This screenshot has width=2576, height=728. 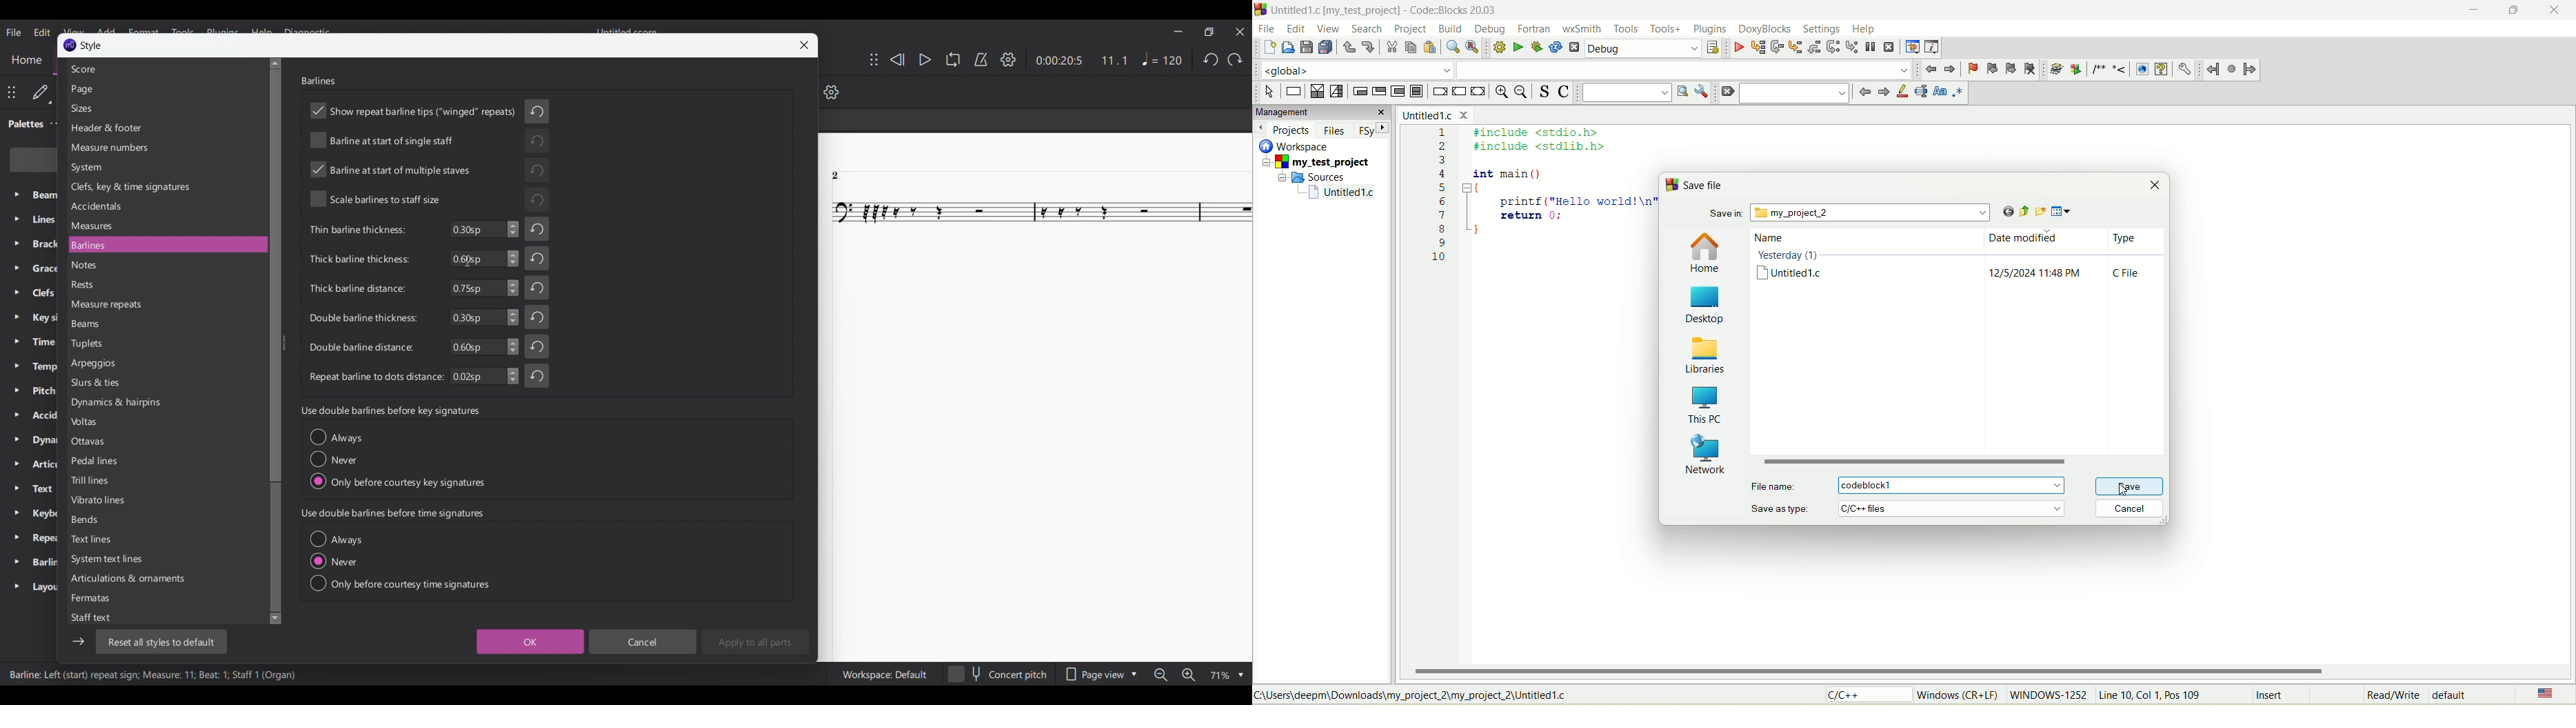 I want to click on selection, so click(x=1337, y=92).